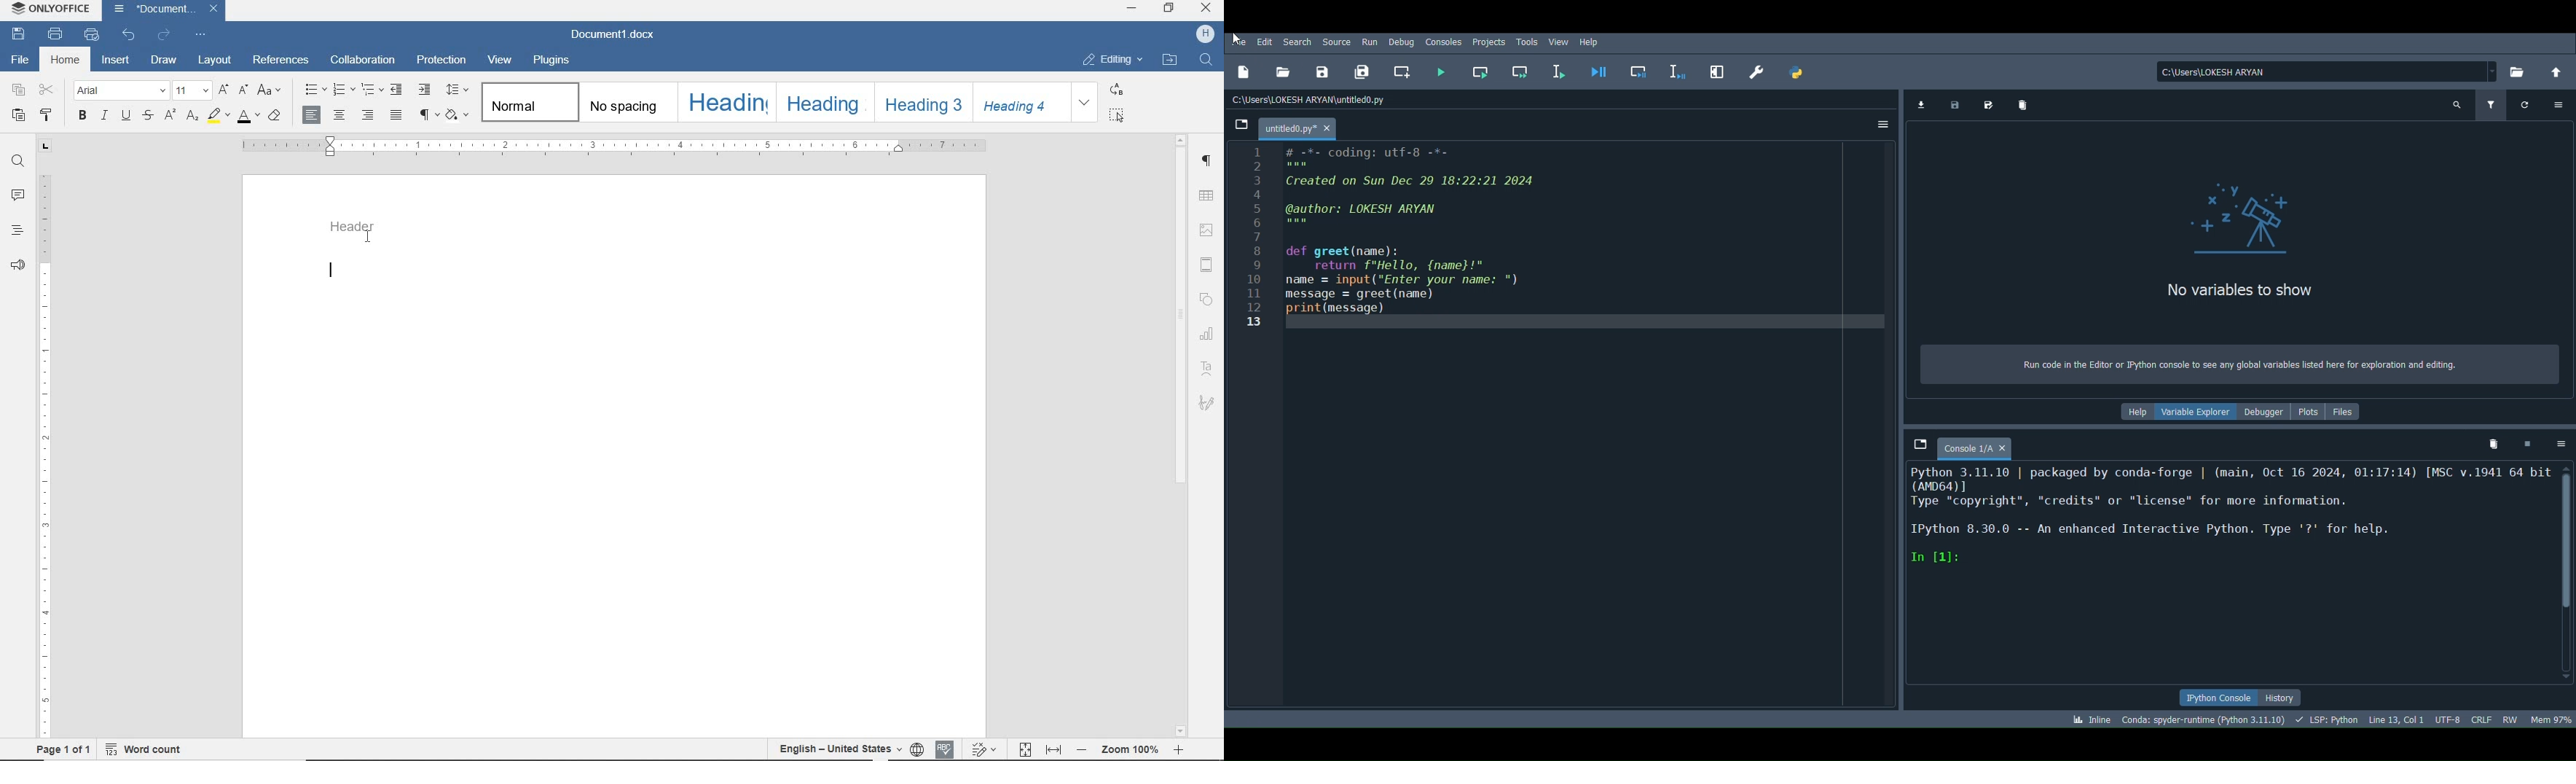 This screenshot has width=2576, height=784. Describe the element at coordinates (202, 34) in the screenshot. I see `customize quick access bar` at that location.